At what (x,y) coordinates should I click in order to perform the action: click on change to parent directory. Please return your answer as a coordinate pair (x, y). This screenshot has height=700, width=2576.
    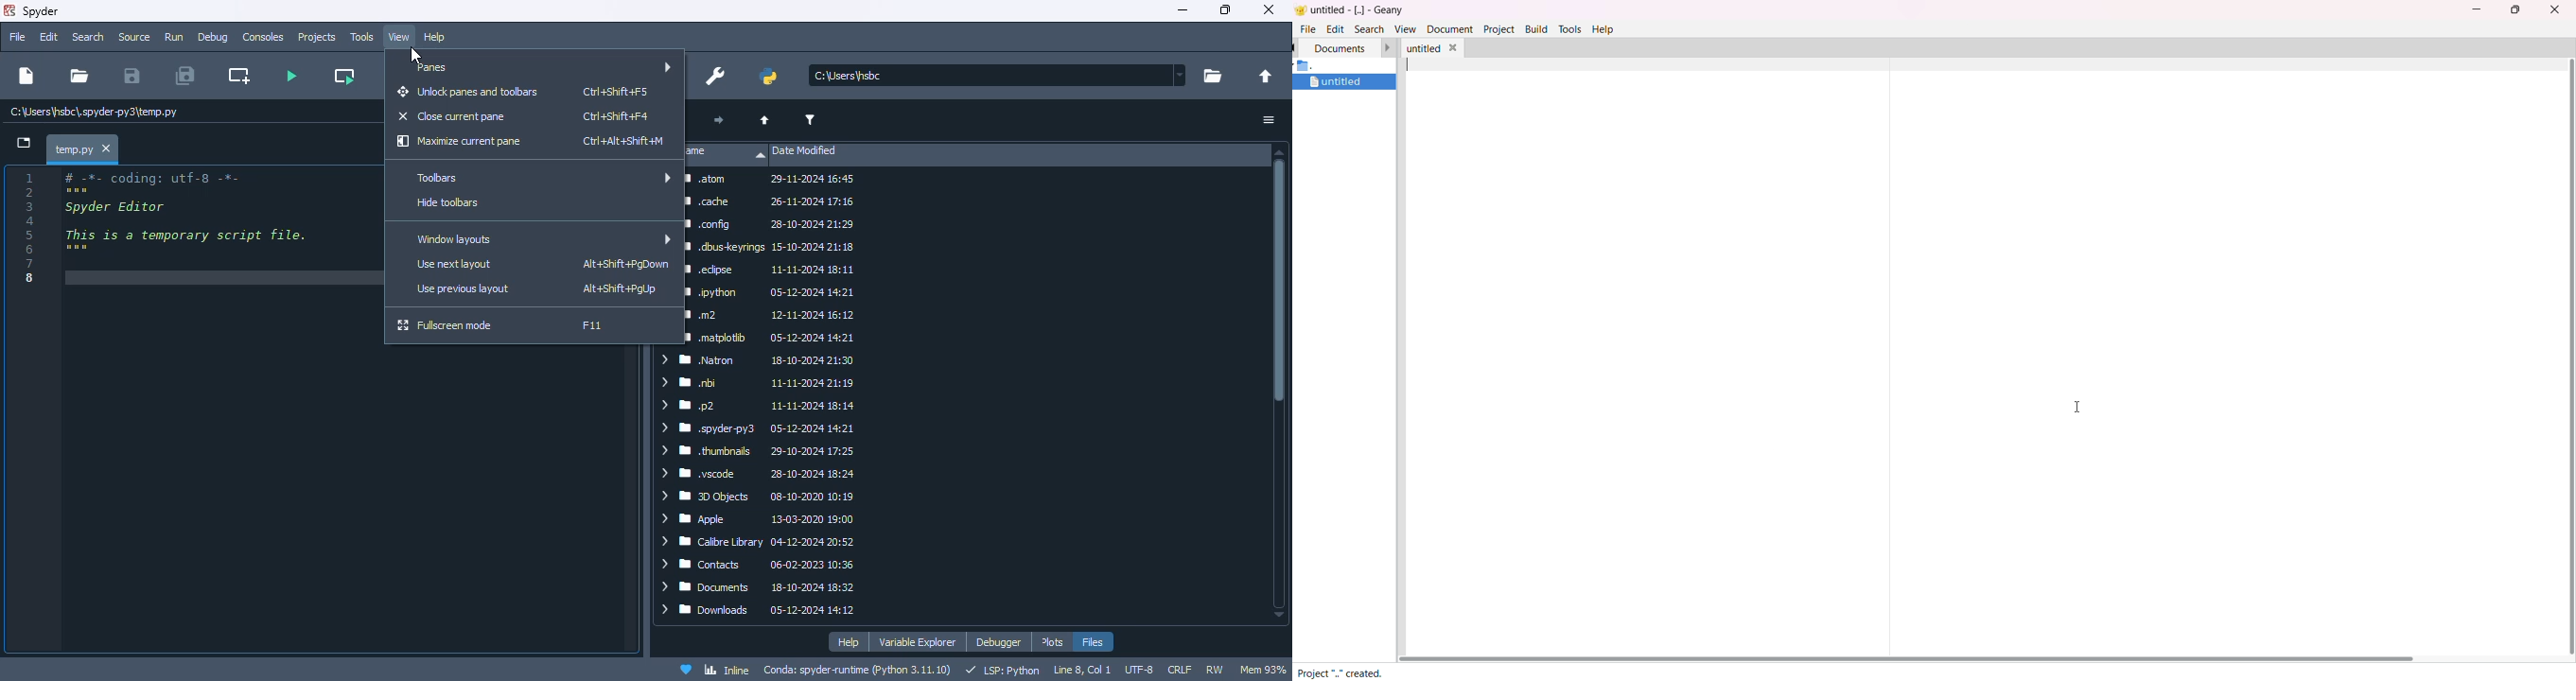
    Looking at the image, I should click on (1267, 77).